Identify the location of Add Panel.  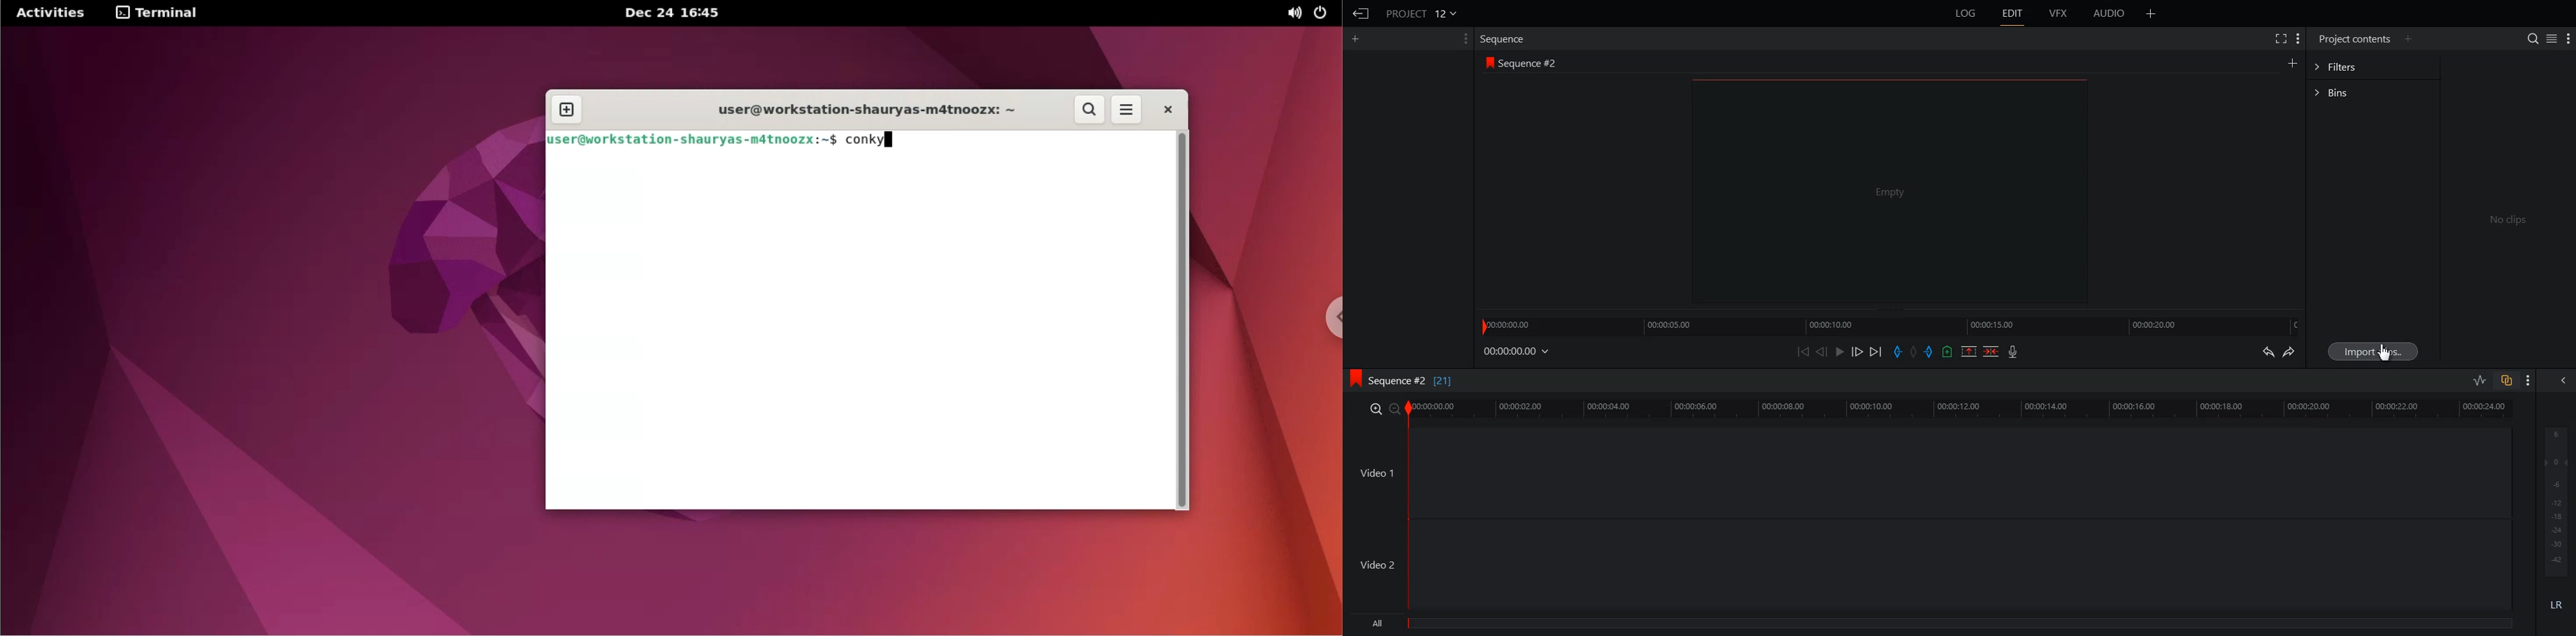
(2152, 13).